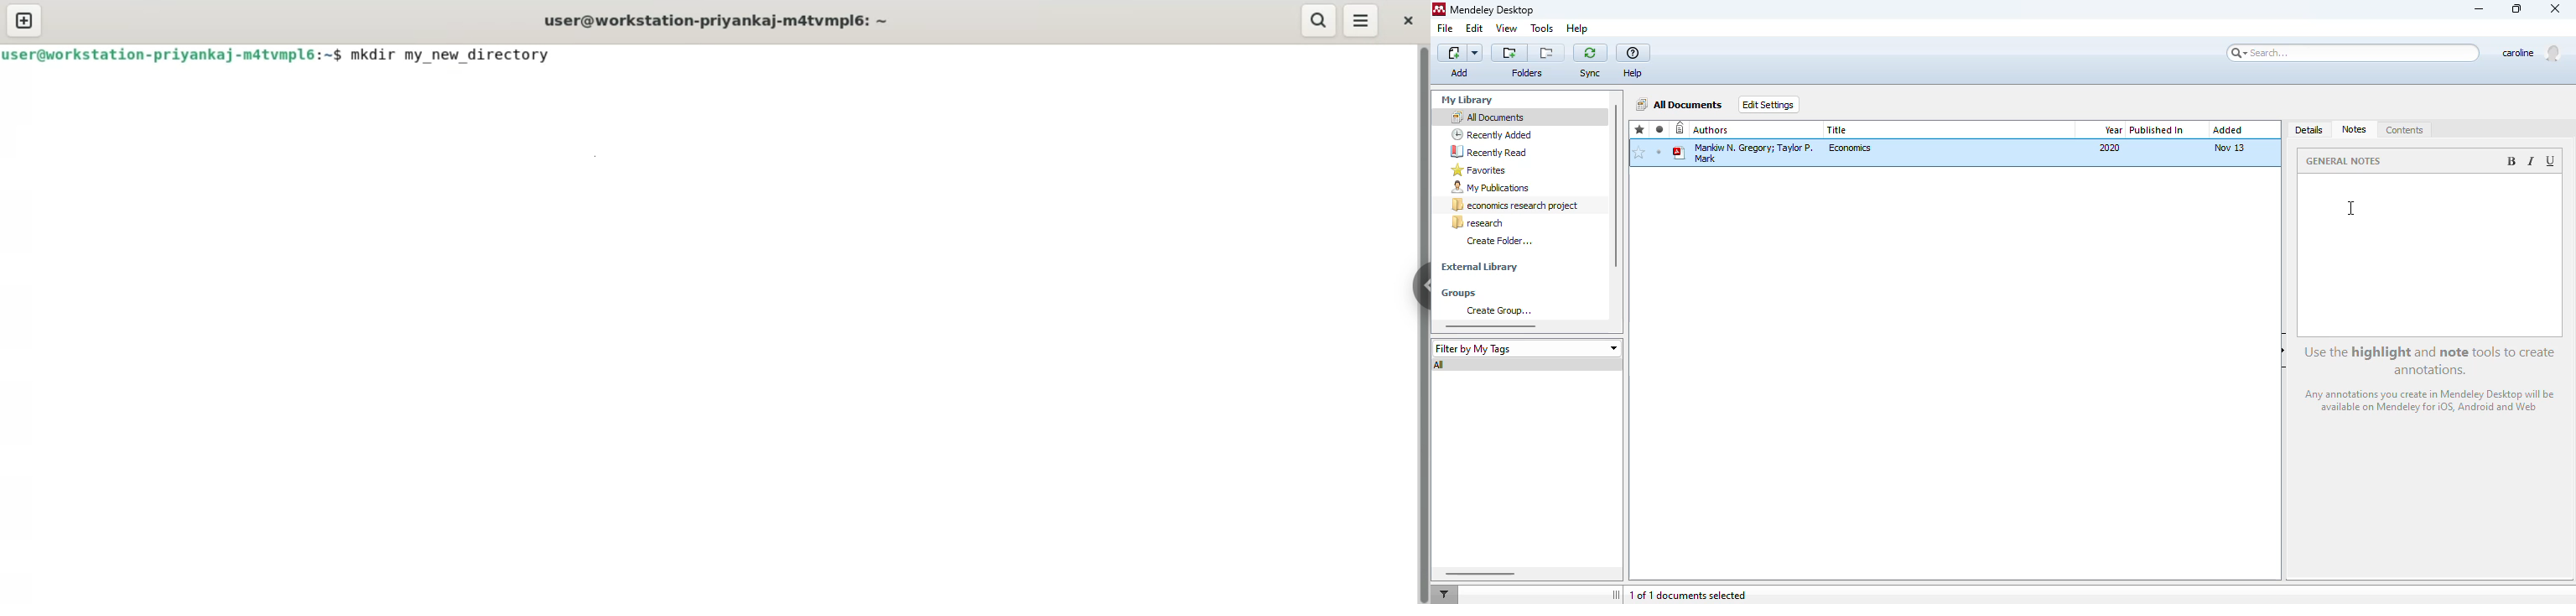 The height and width of the screenshot is (616, 2576). Describe the element at coordinates (1577, 29) in the screenshot. I see `help` at that location.